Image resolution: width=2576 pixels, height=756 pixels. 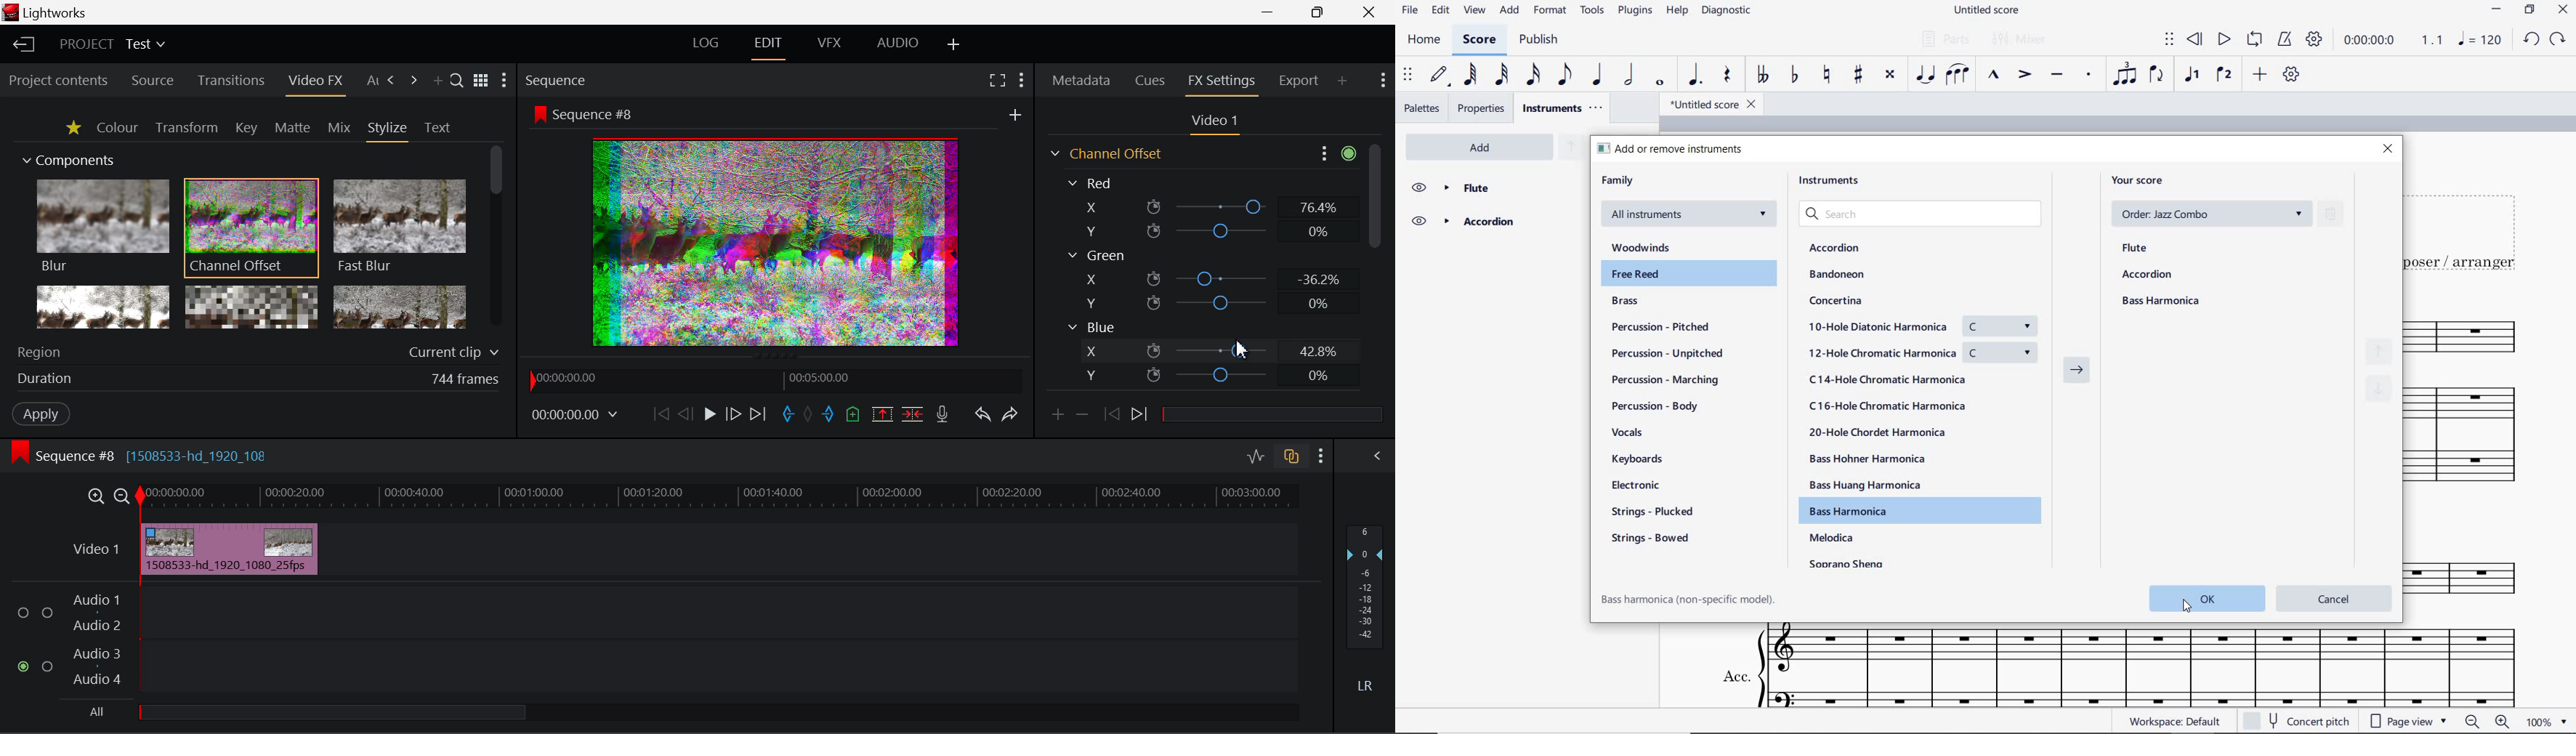 I want to click on properties, so click(x=1483, y=108).